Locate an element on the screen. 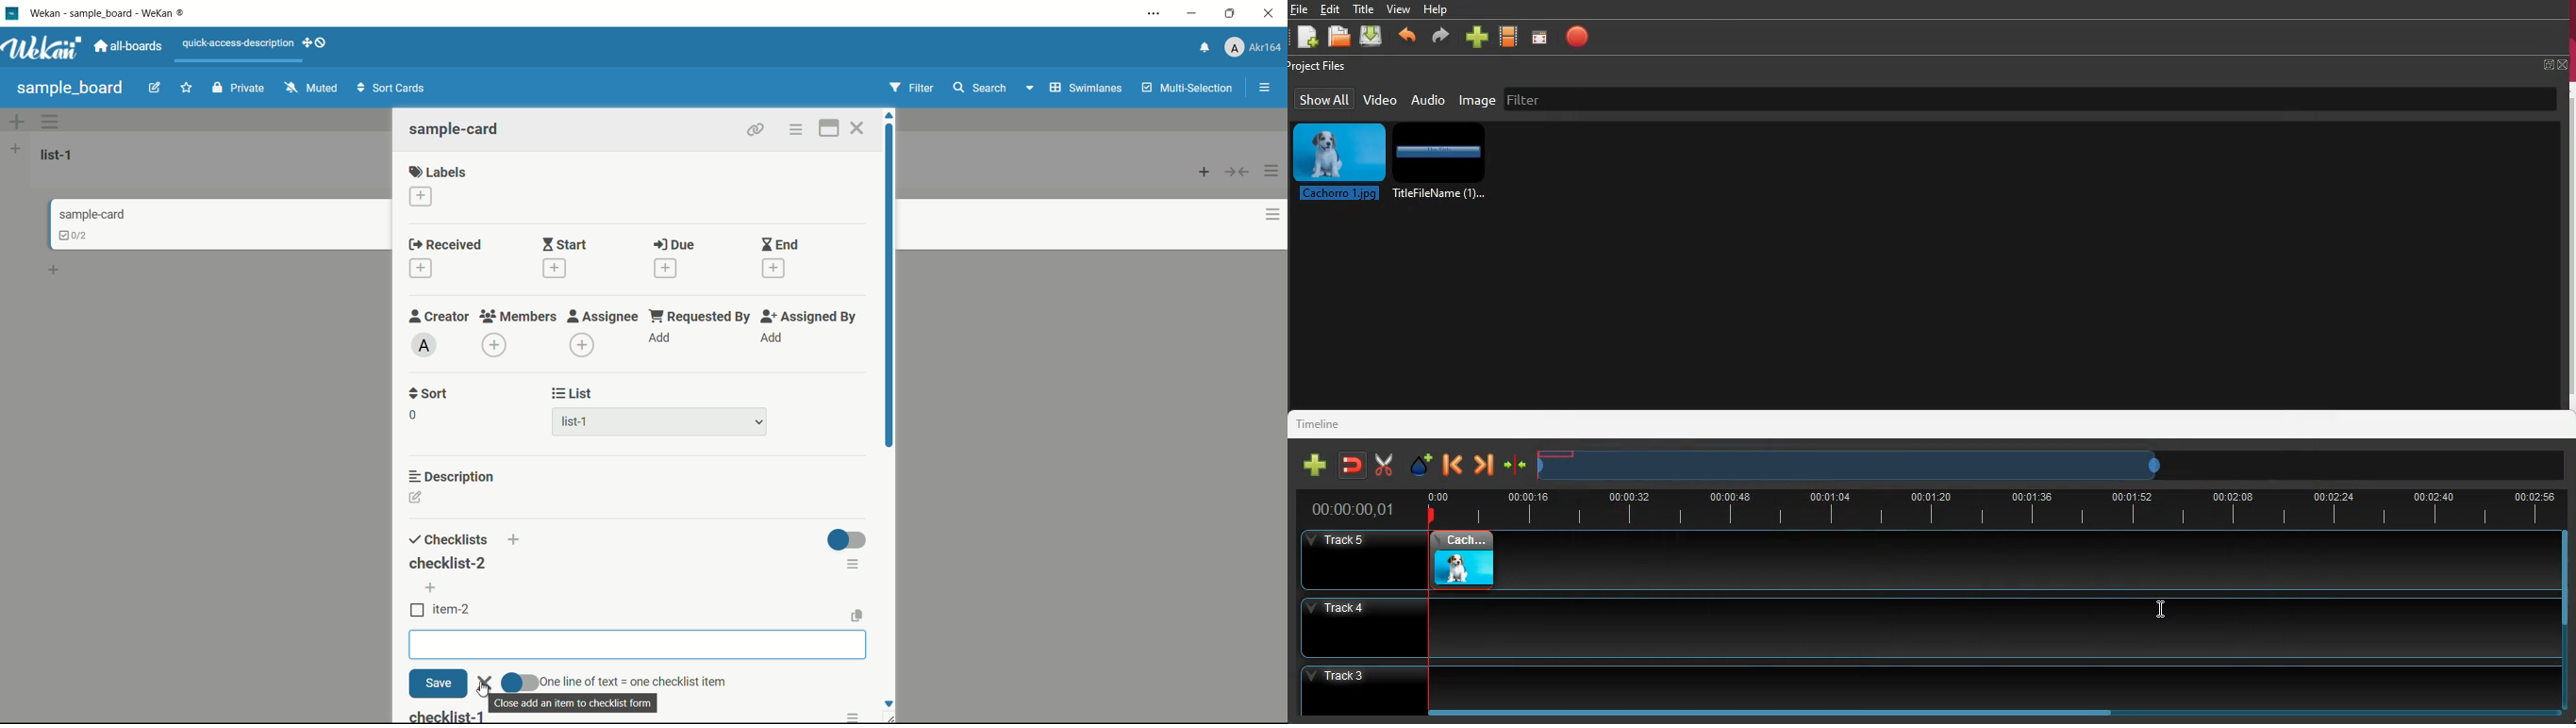 This screenshot has width=2576, height=728. close is located at coordinates (486, 682).